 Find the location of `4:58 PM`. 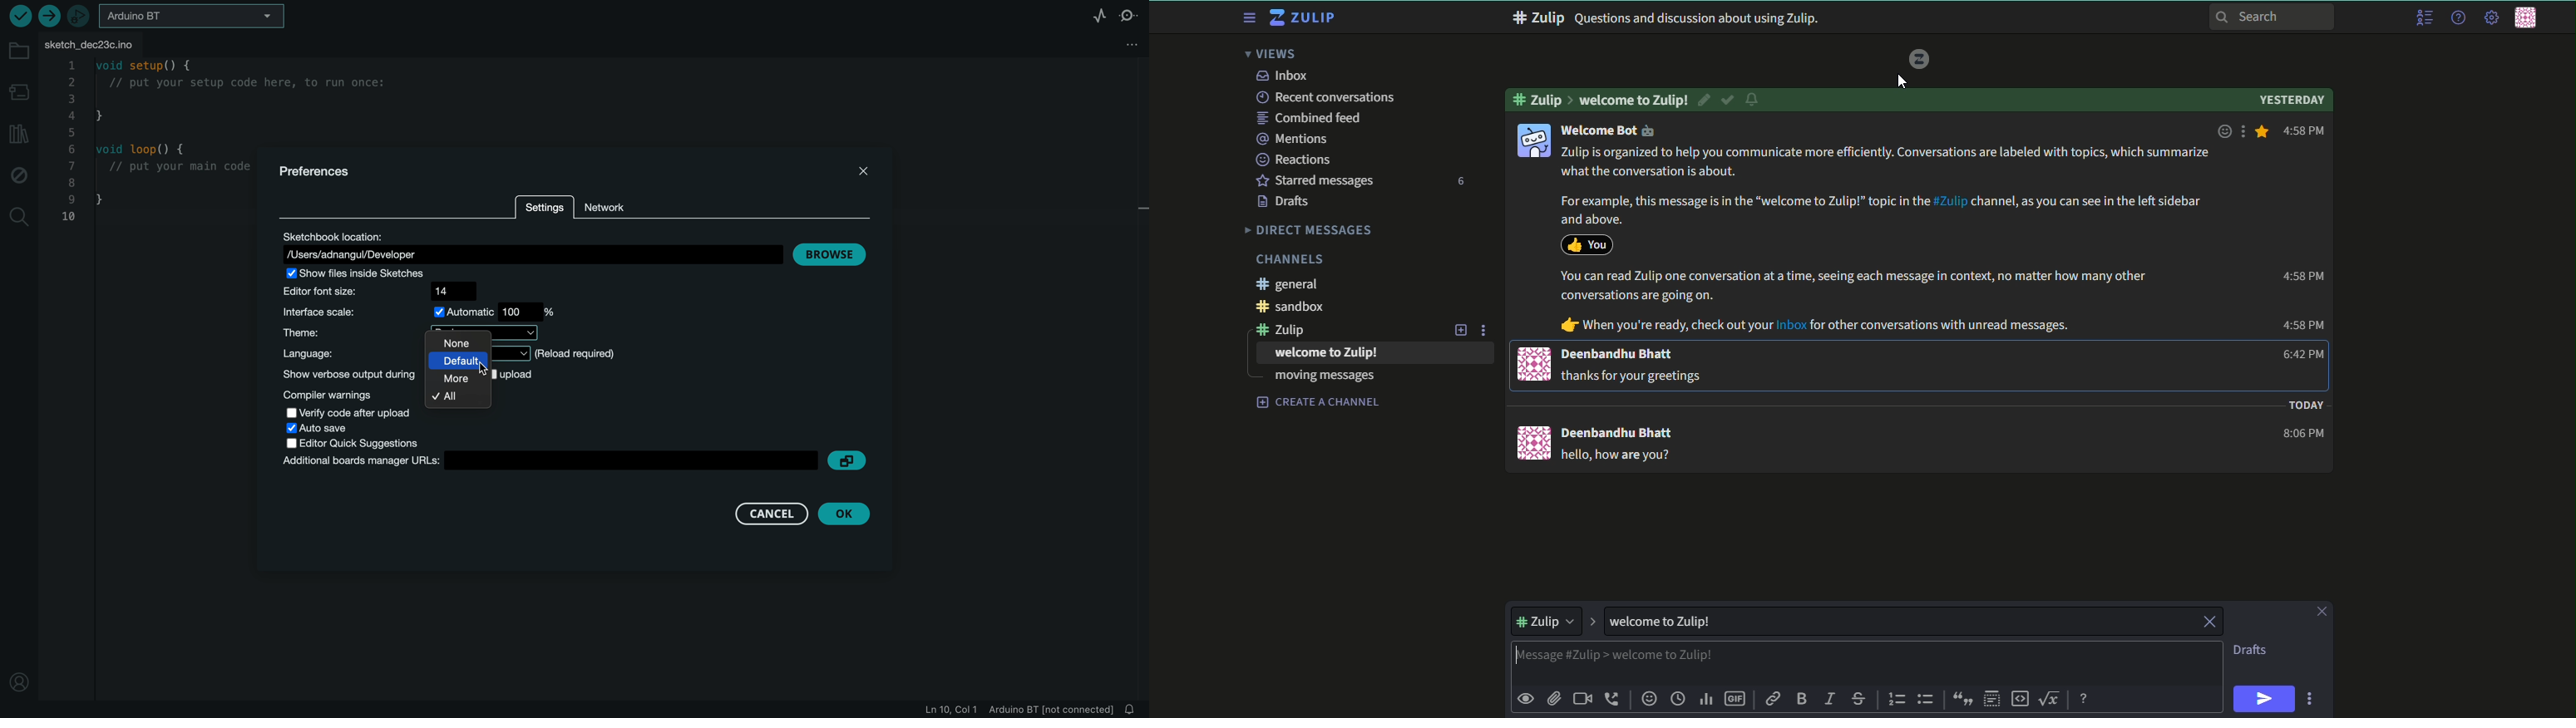

4:58 PM is located at coordinates (2302, 276).